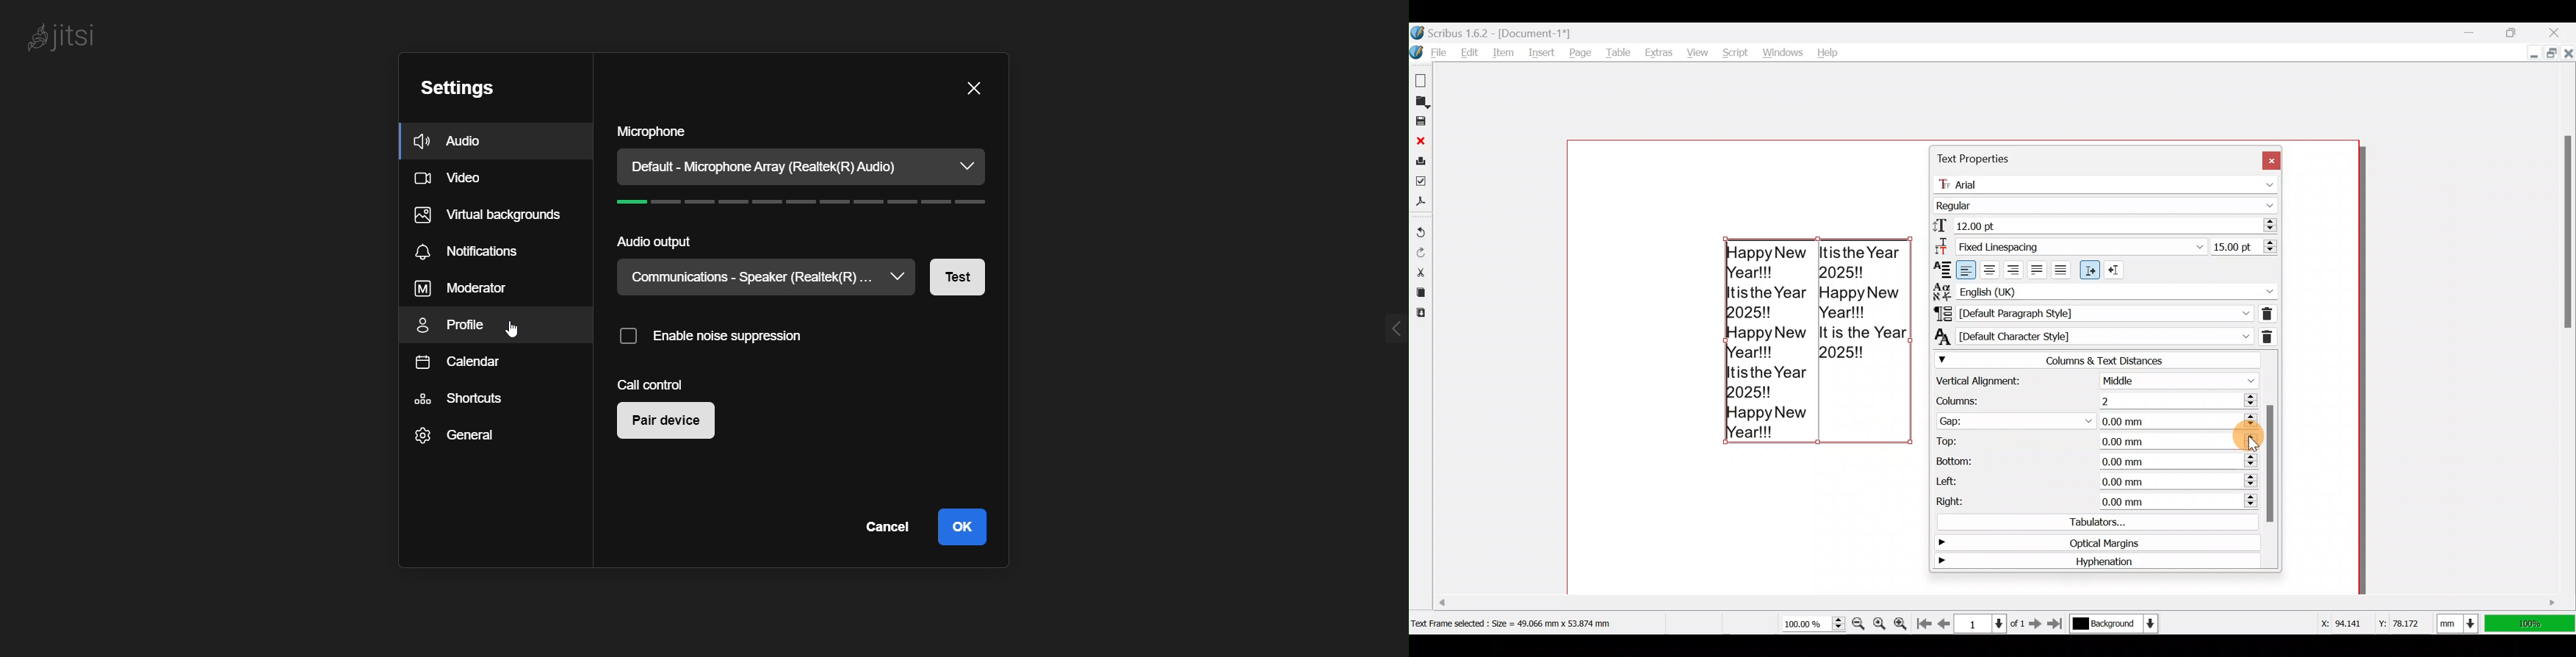 The image size is (2576, 672). Describe the element at coordinates (2090, 542) in the screenshot. I see `Optical margins` at that location.